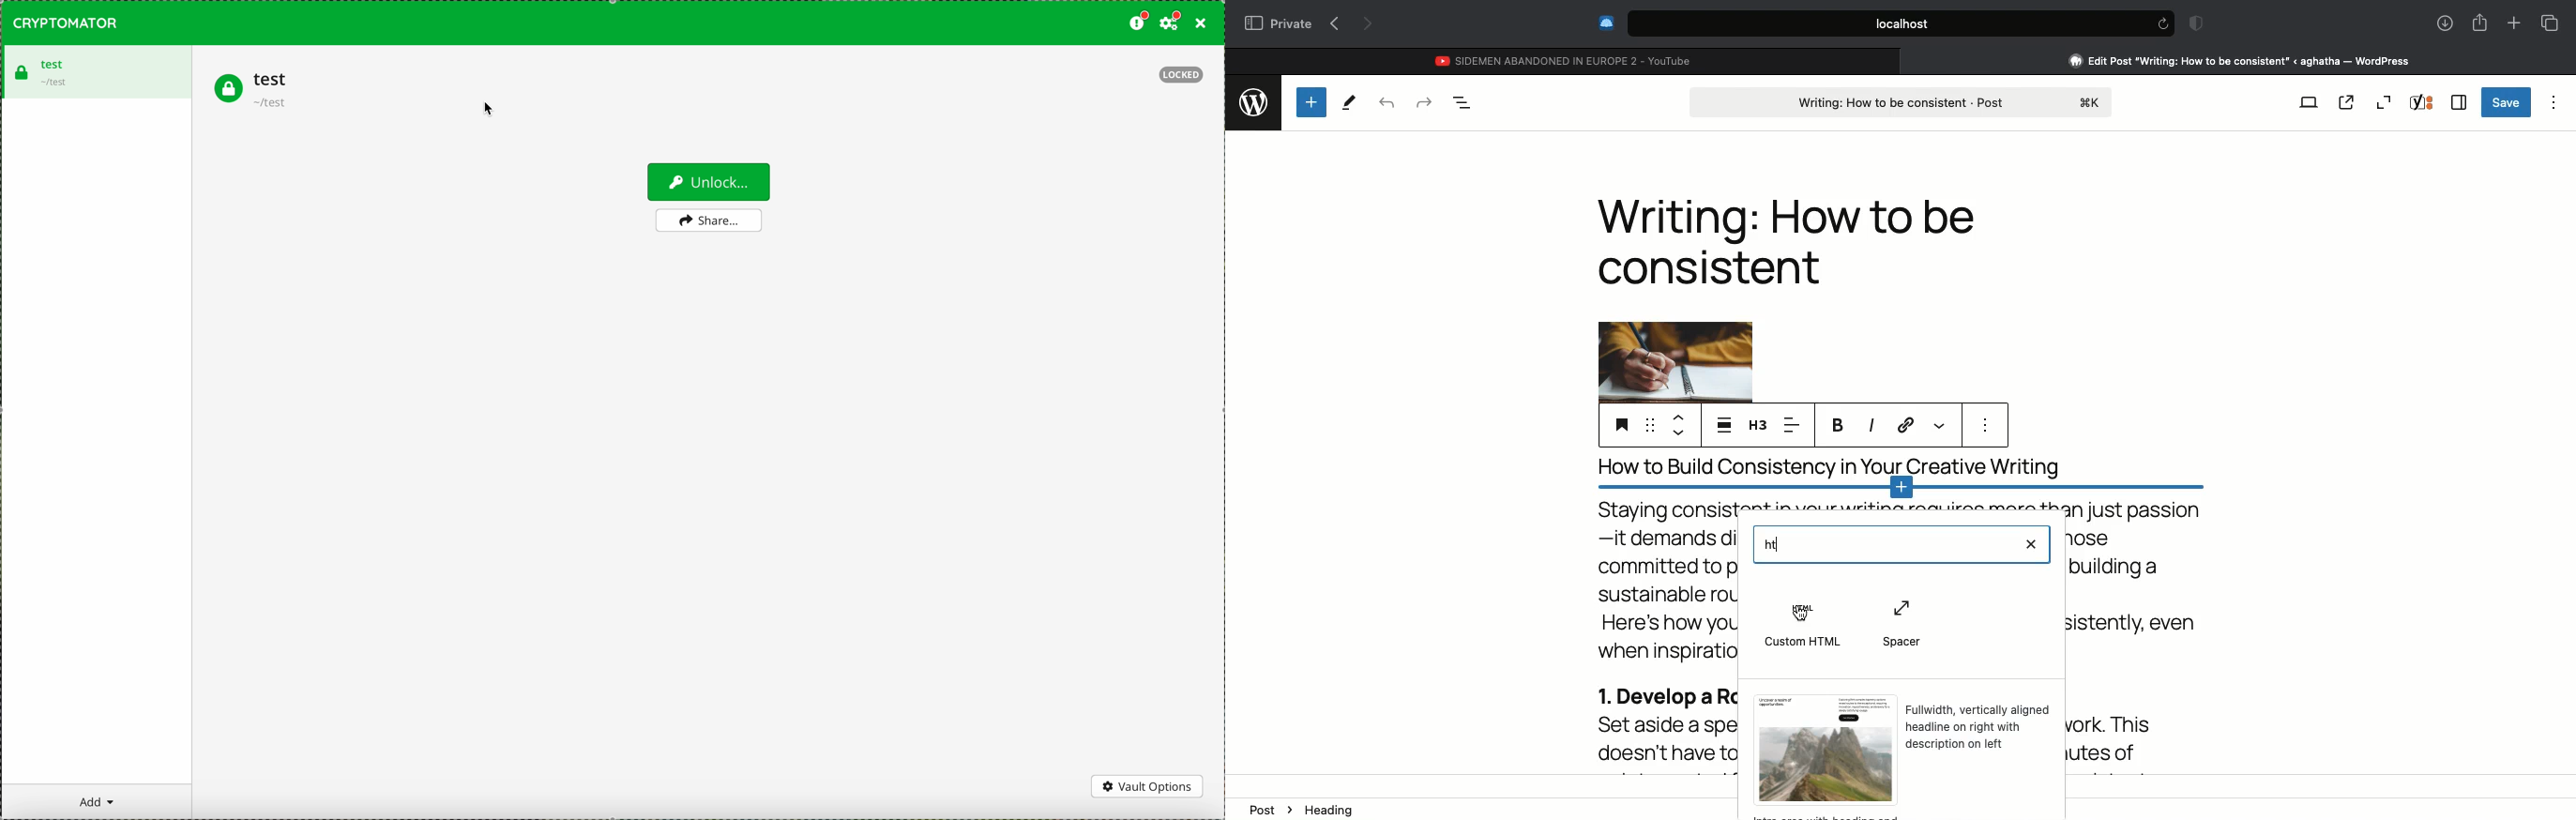 The width and height of the screenshot is (2576, 840). Describe the element at coordinates (1801, 629) in the screenshot. I see `Custom html` at that location.